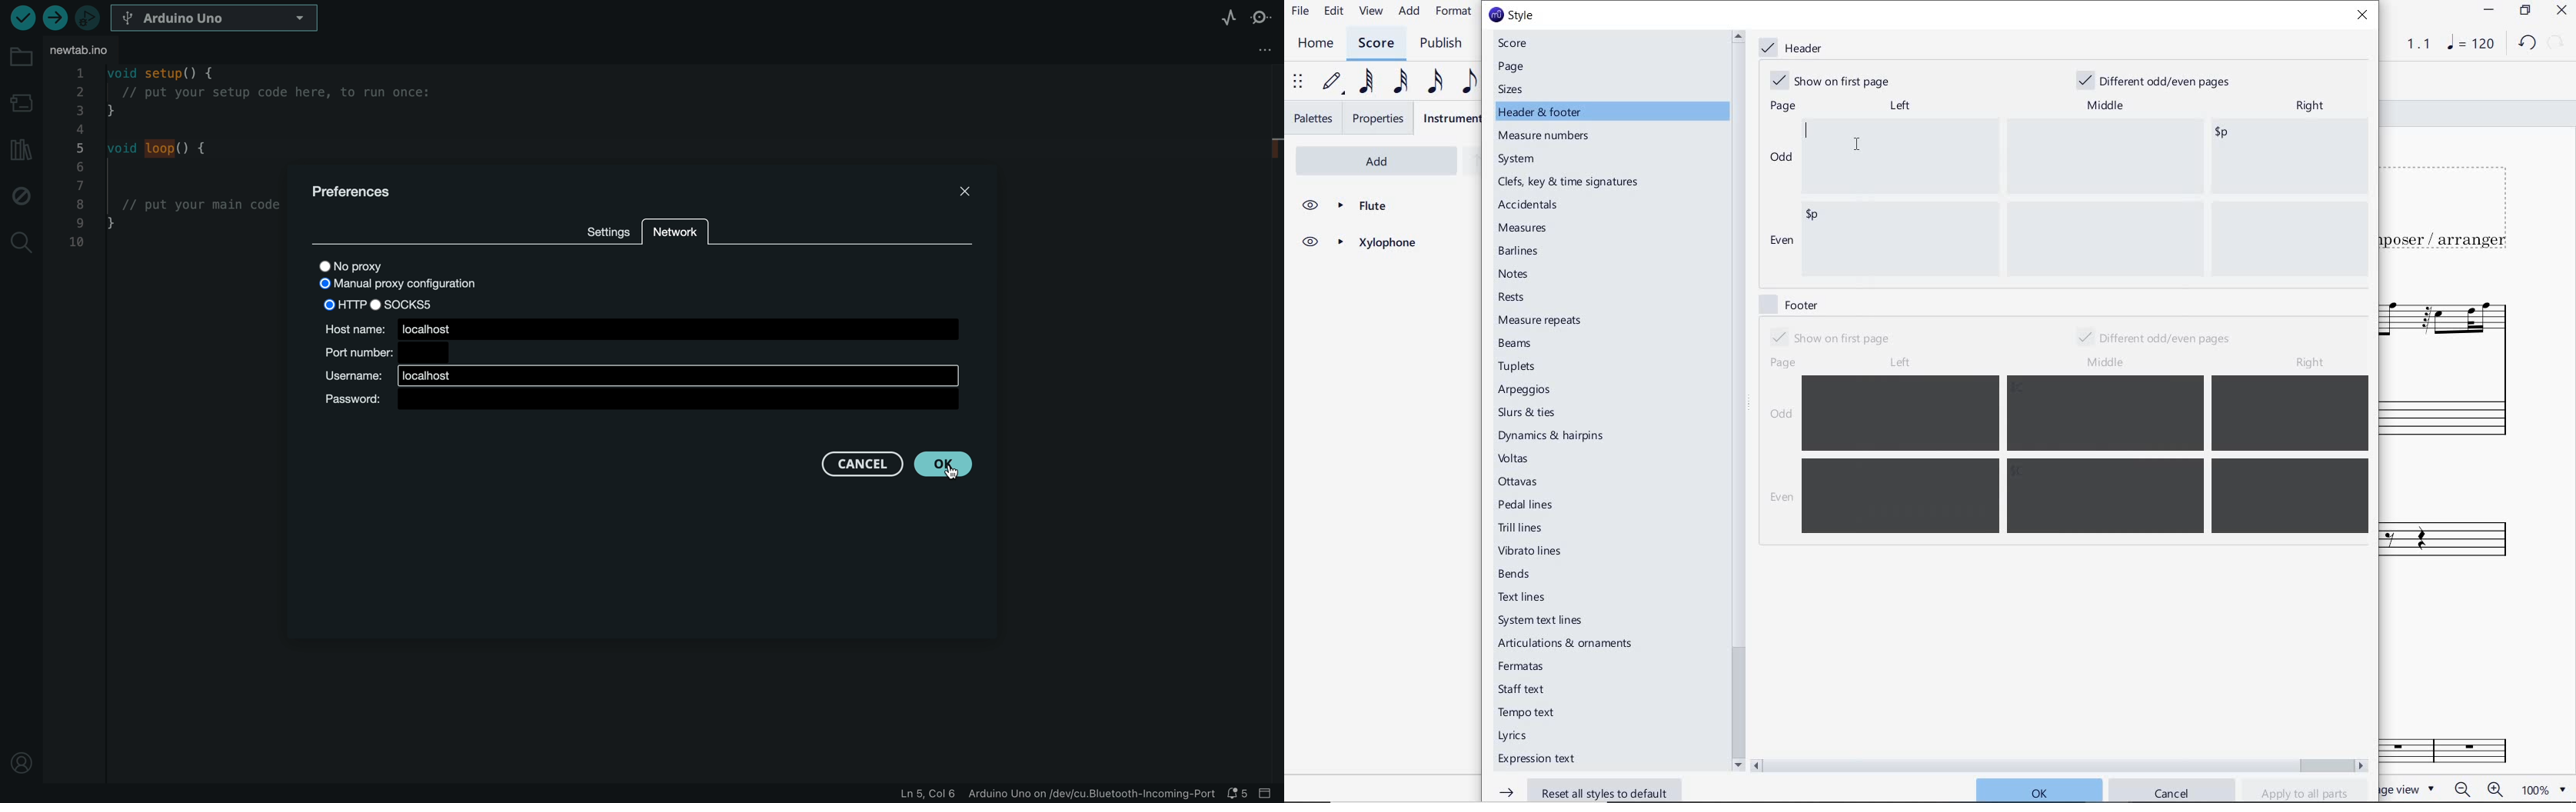  Describe the element at coordinates (1540, 320) in the screenshot. I see `measure repeats` at that location.